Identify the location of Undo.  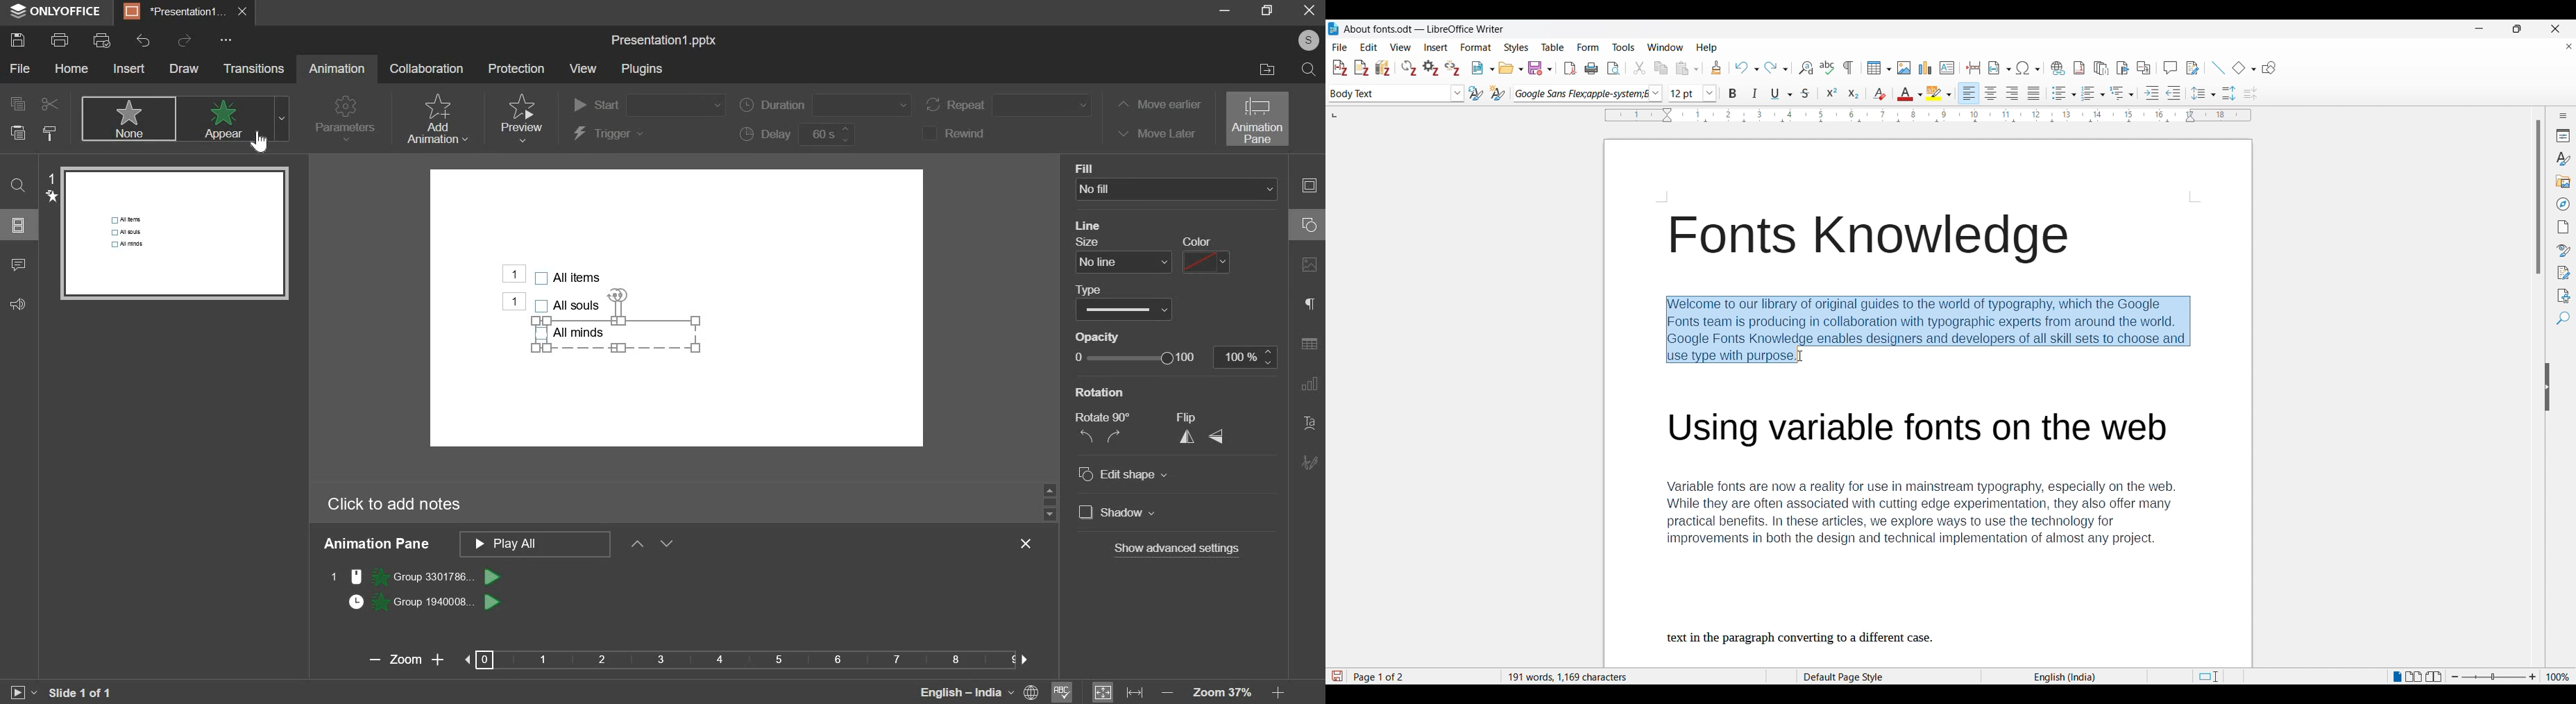
(1746, 68).